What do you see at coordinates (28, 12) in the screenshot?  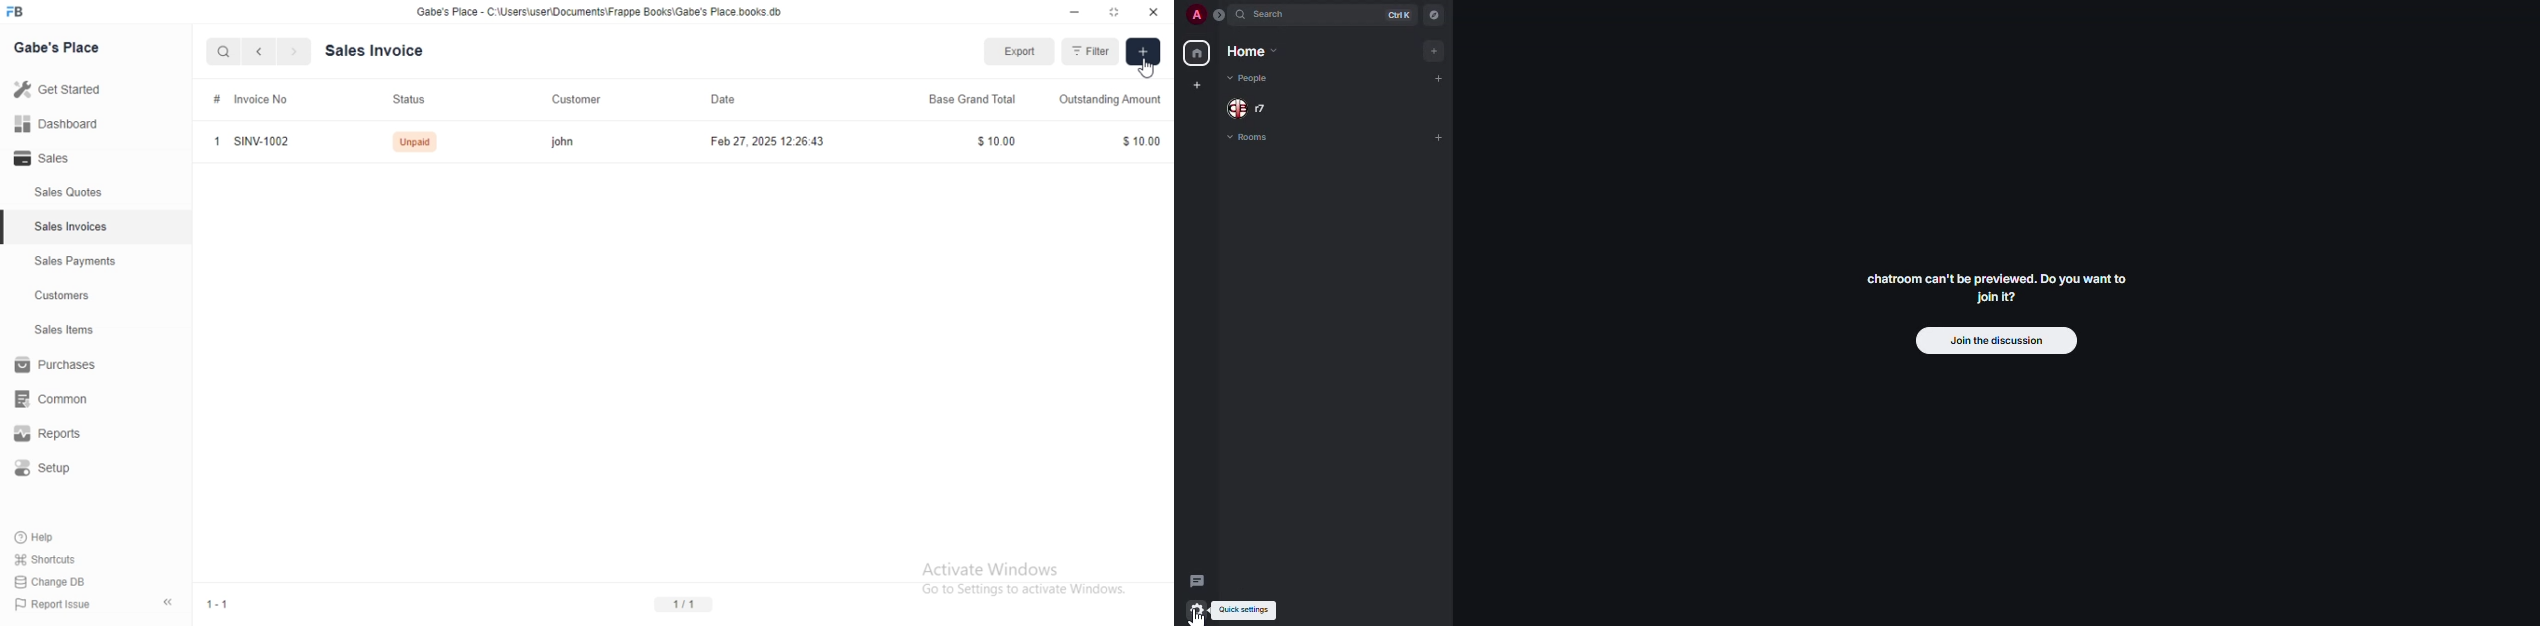 I see `FB logo` at bounding box center [28, 12].